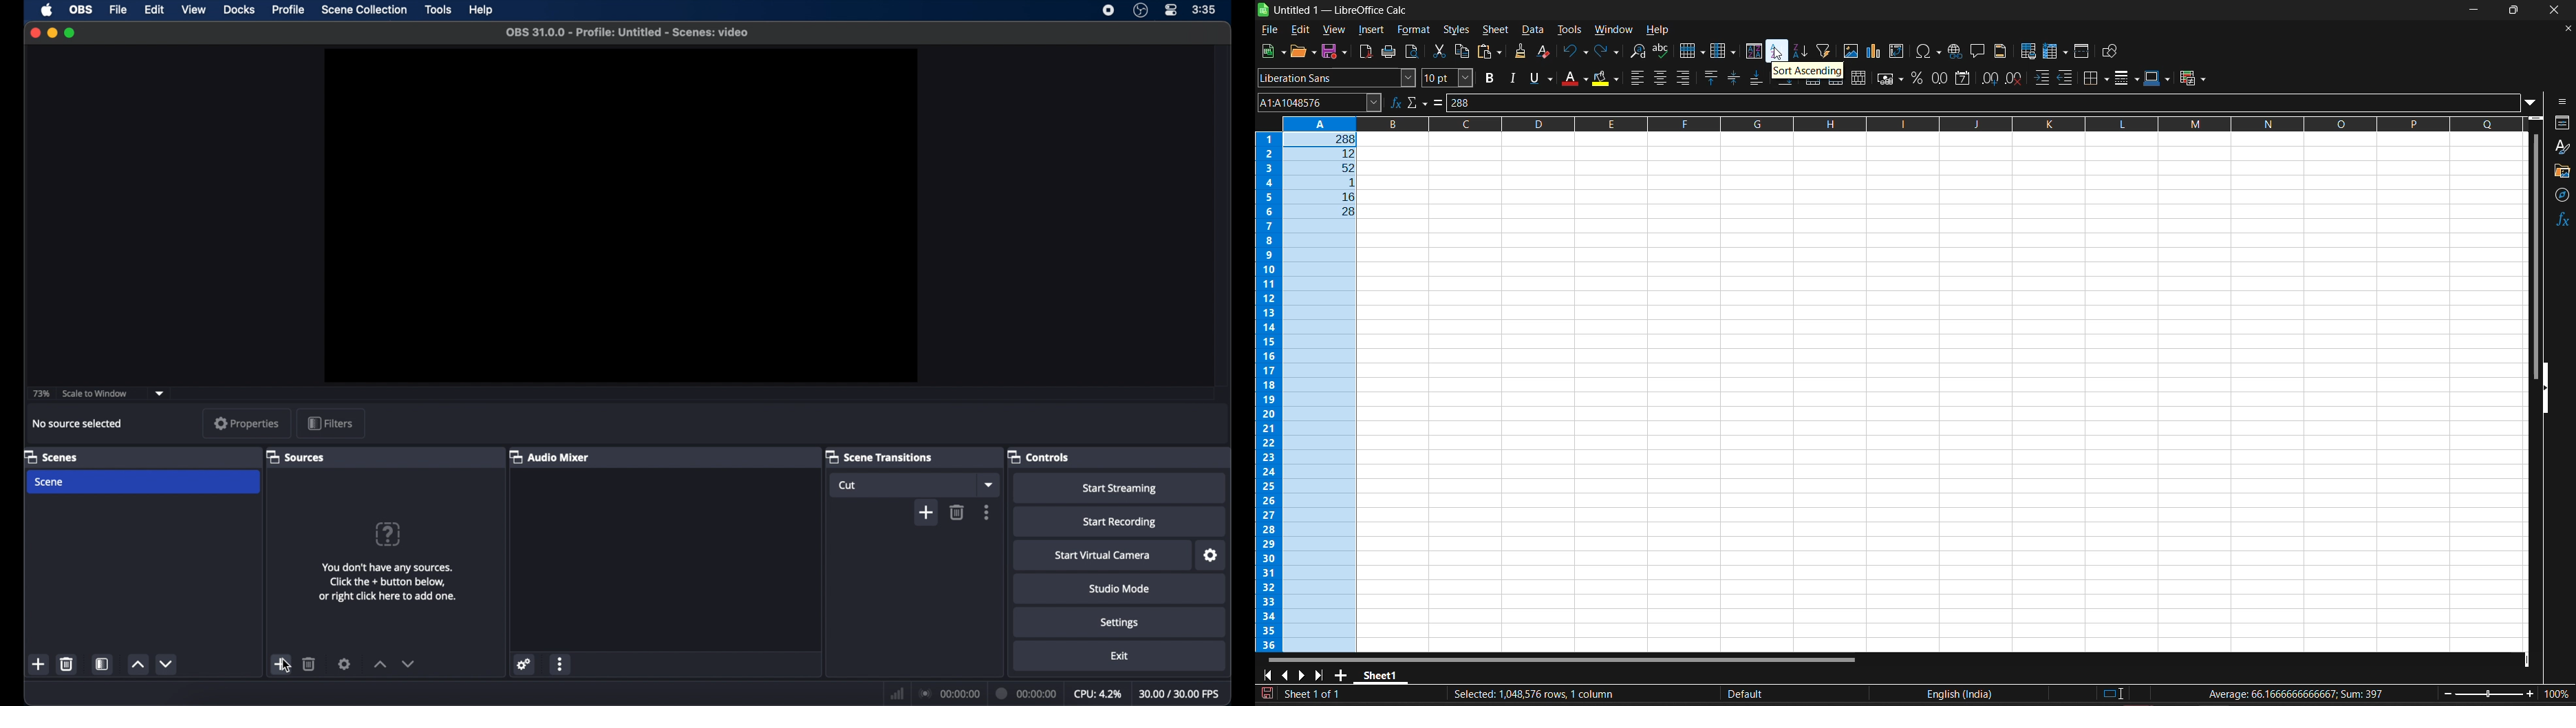  Describe the element at coordinates (290, 10) in the screenshot. I see `profile` at that location.